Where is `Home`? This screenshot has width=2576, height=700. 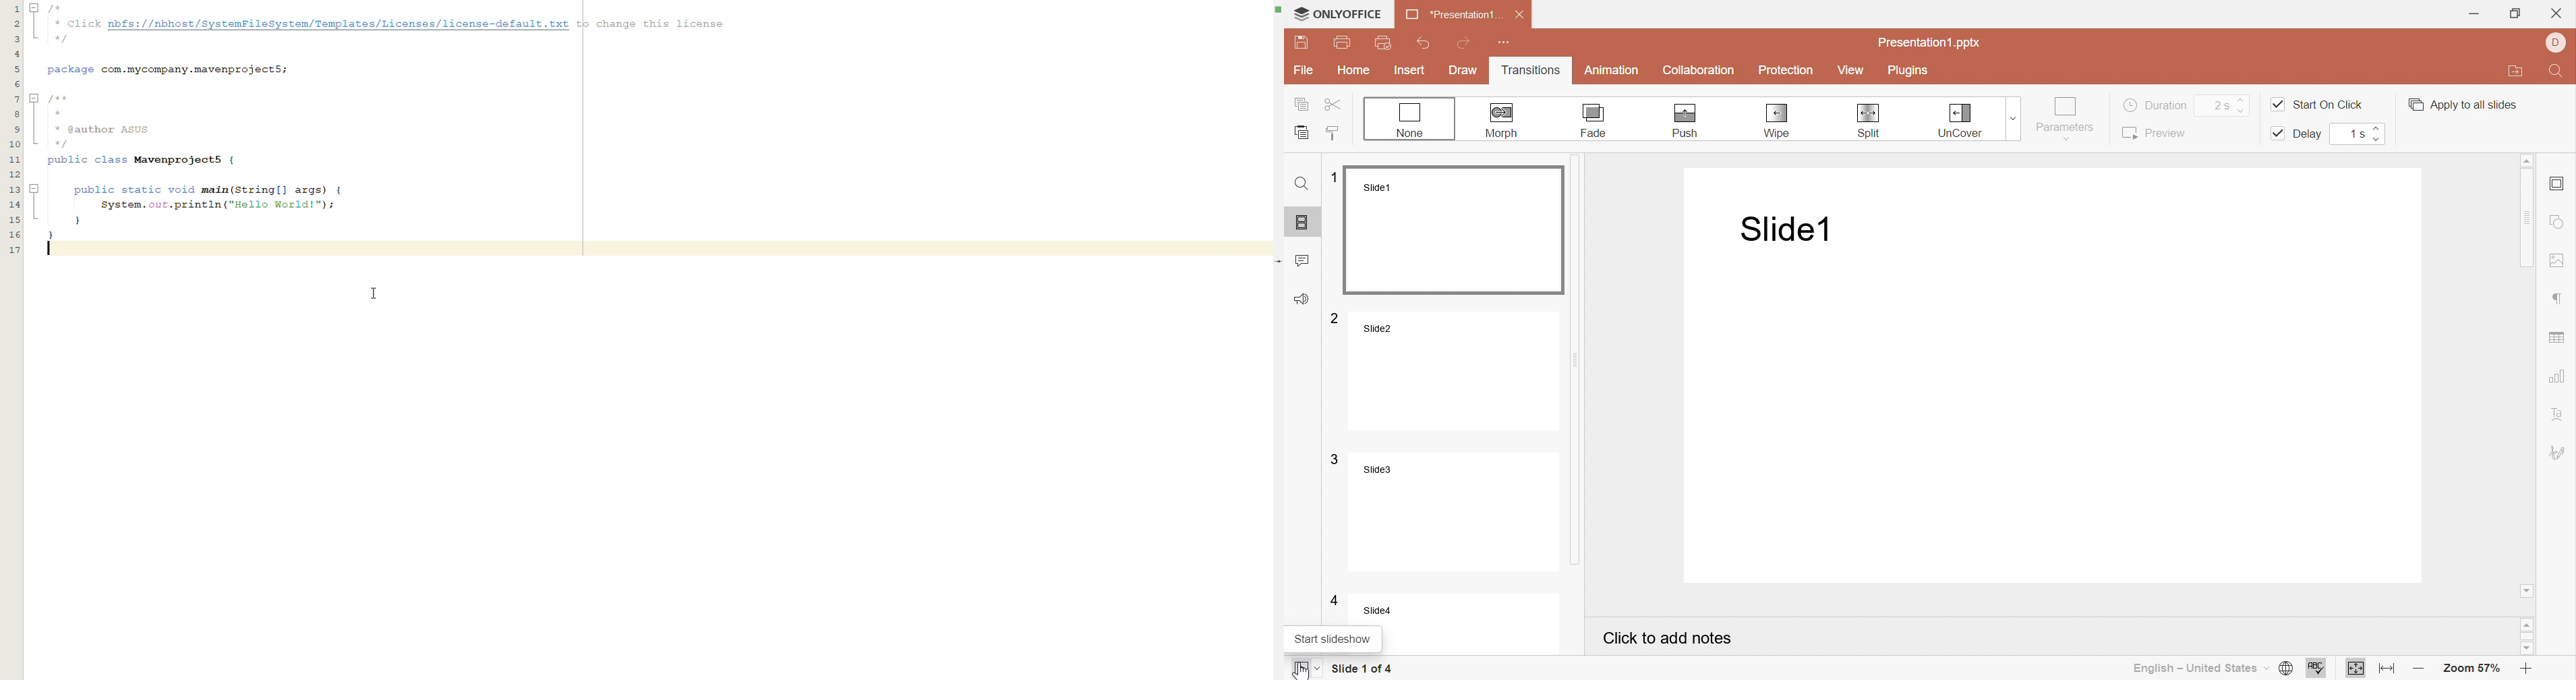
Home is located at coordinates (1353, 69).